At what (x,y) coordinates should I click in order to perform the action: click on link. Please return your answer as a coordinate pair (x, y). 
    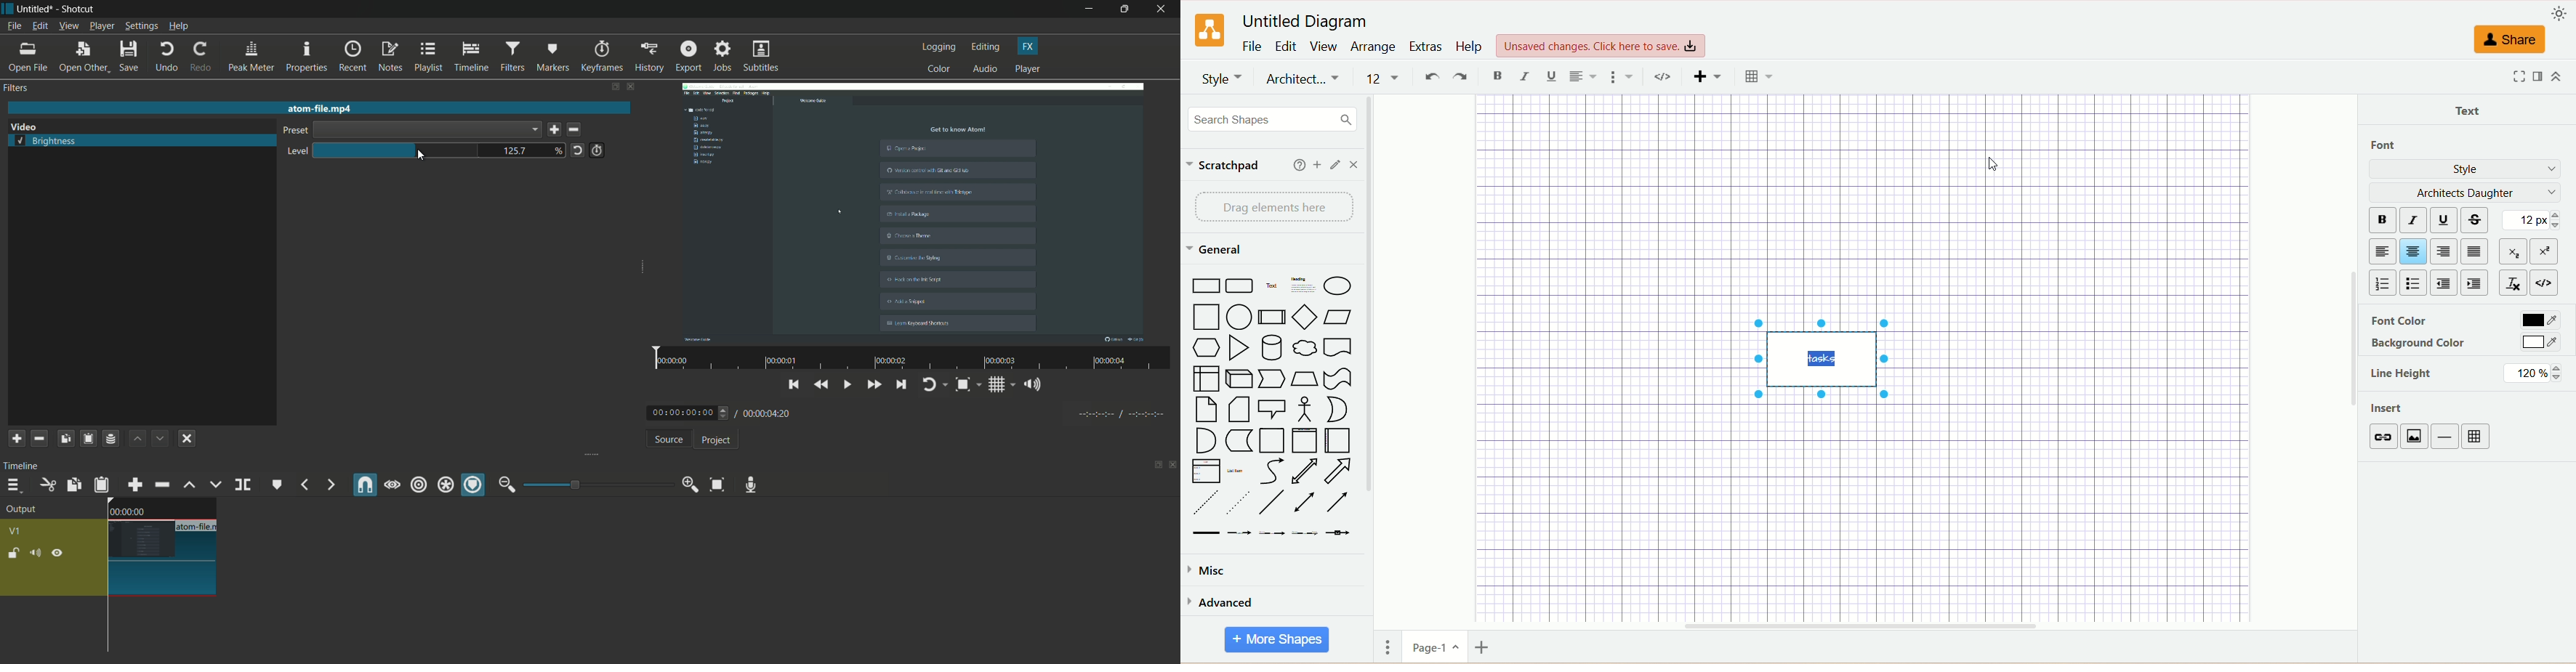
    Looking at the image, I should click on (2383, 437).